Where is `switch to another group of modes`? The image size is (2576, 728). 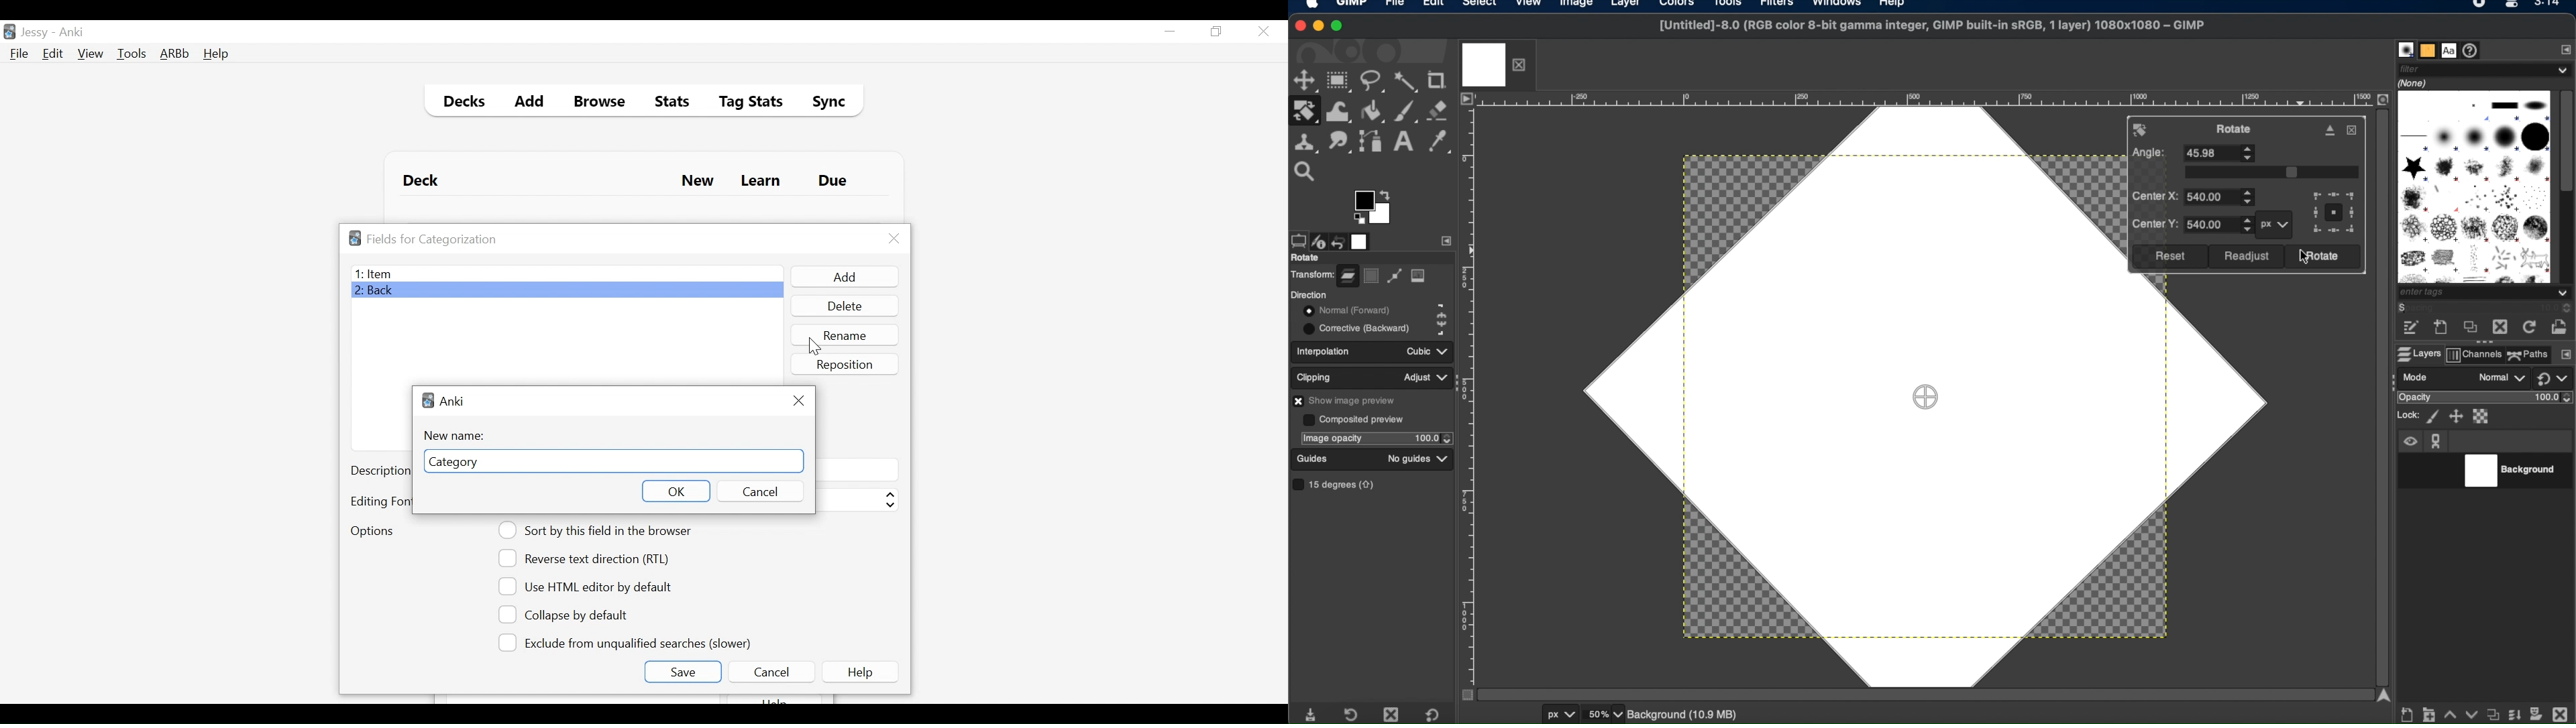
switch to another group of modes is located at coordinates (2556, 379).